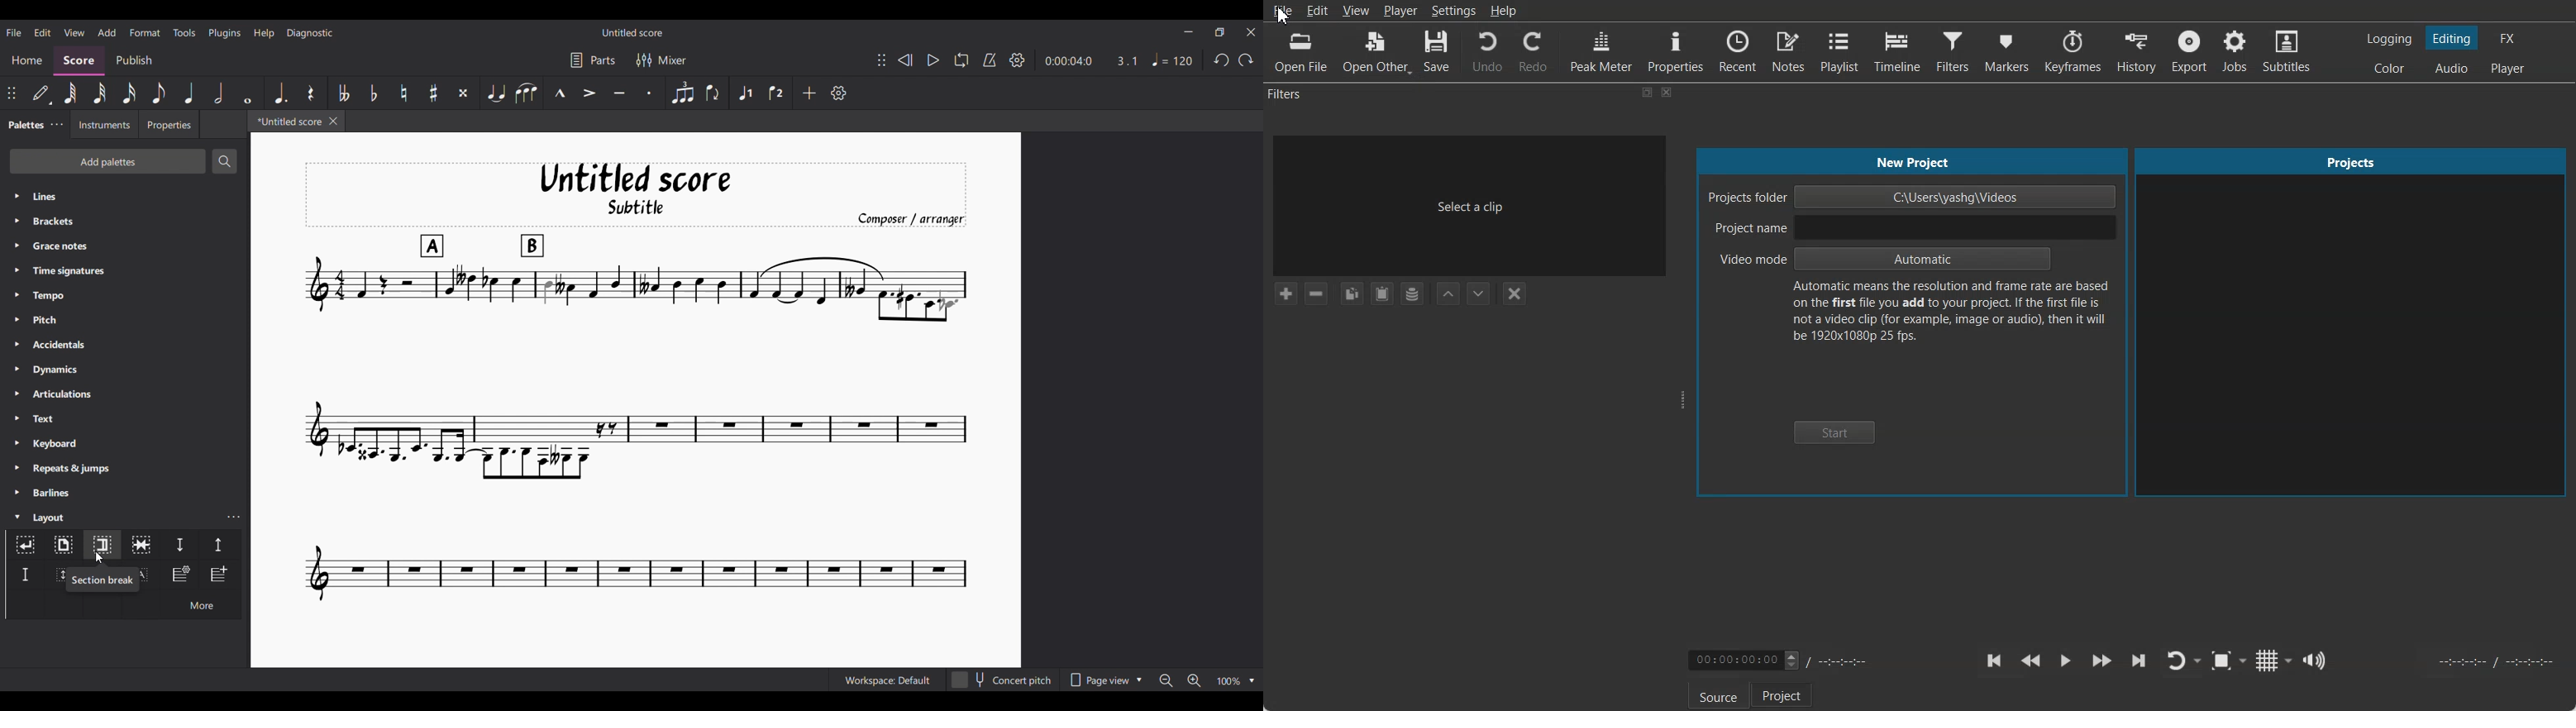 The image size is (2576, 728). Describe the element at coordinates (2139, 51) in the screenshot. I see `History` at that location.